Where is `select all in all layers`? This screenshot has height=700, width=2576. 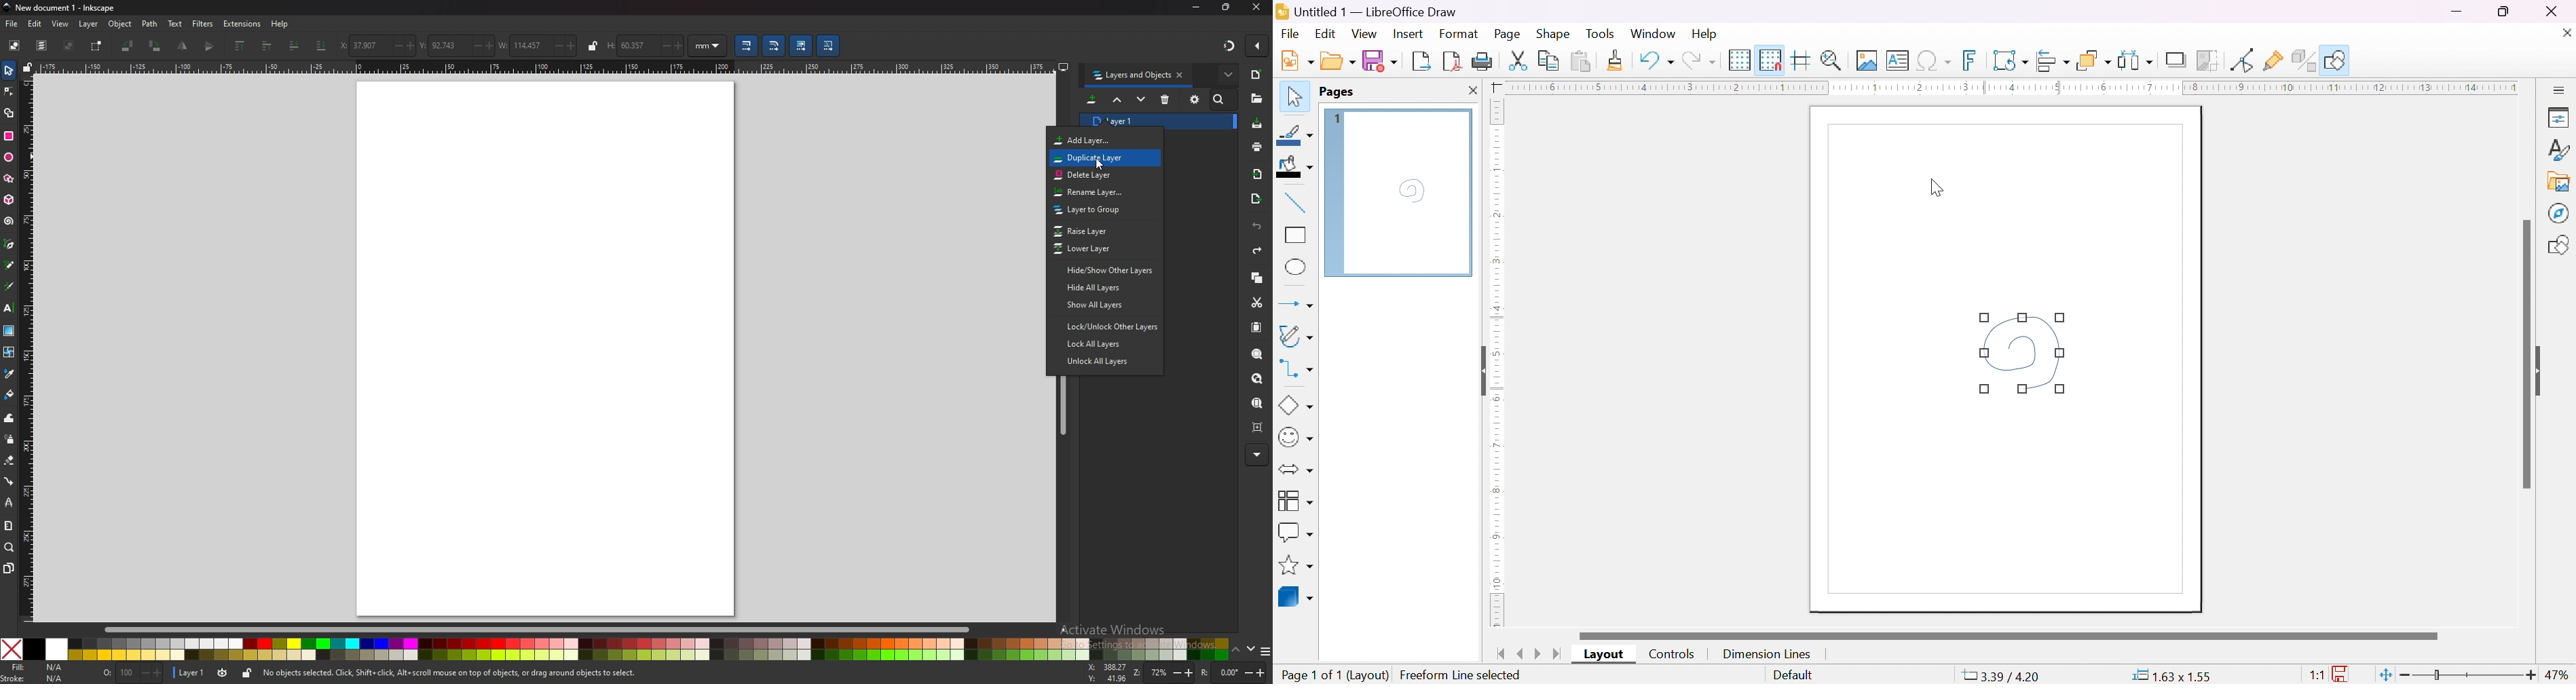 select all in all layers is located at coordinates (43, 46).